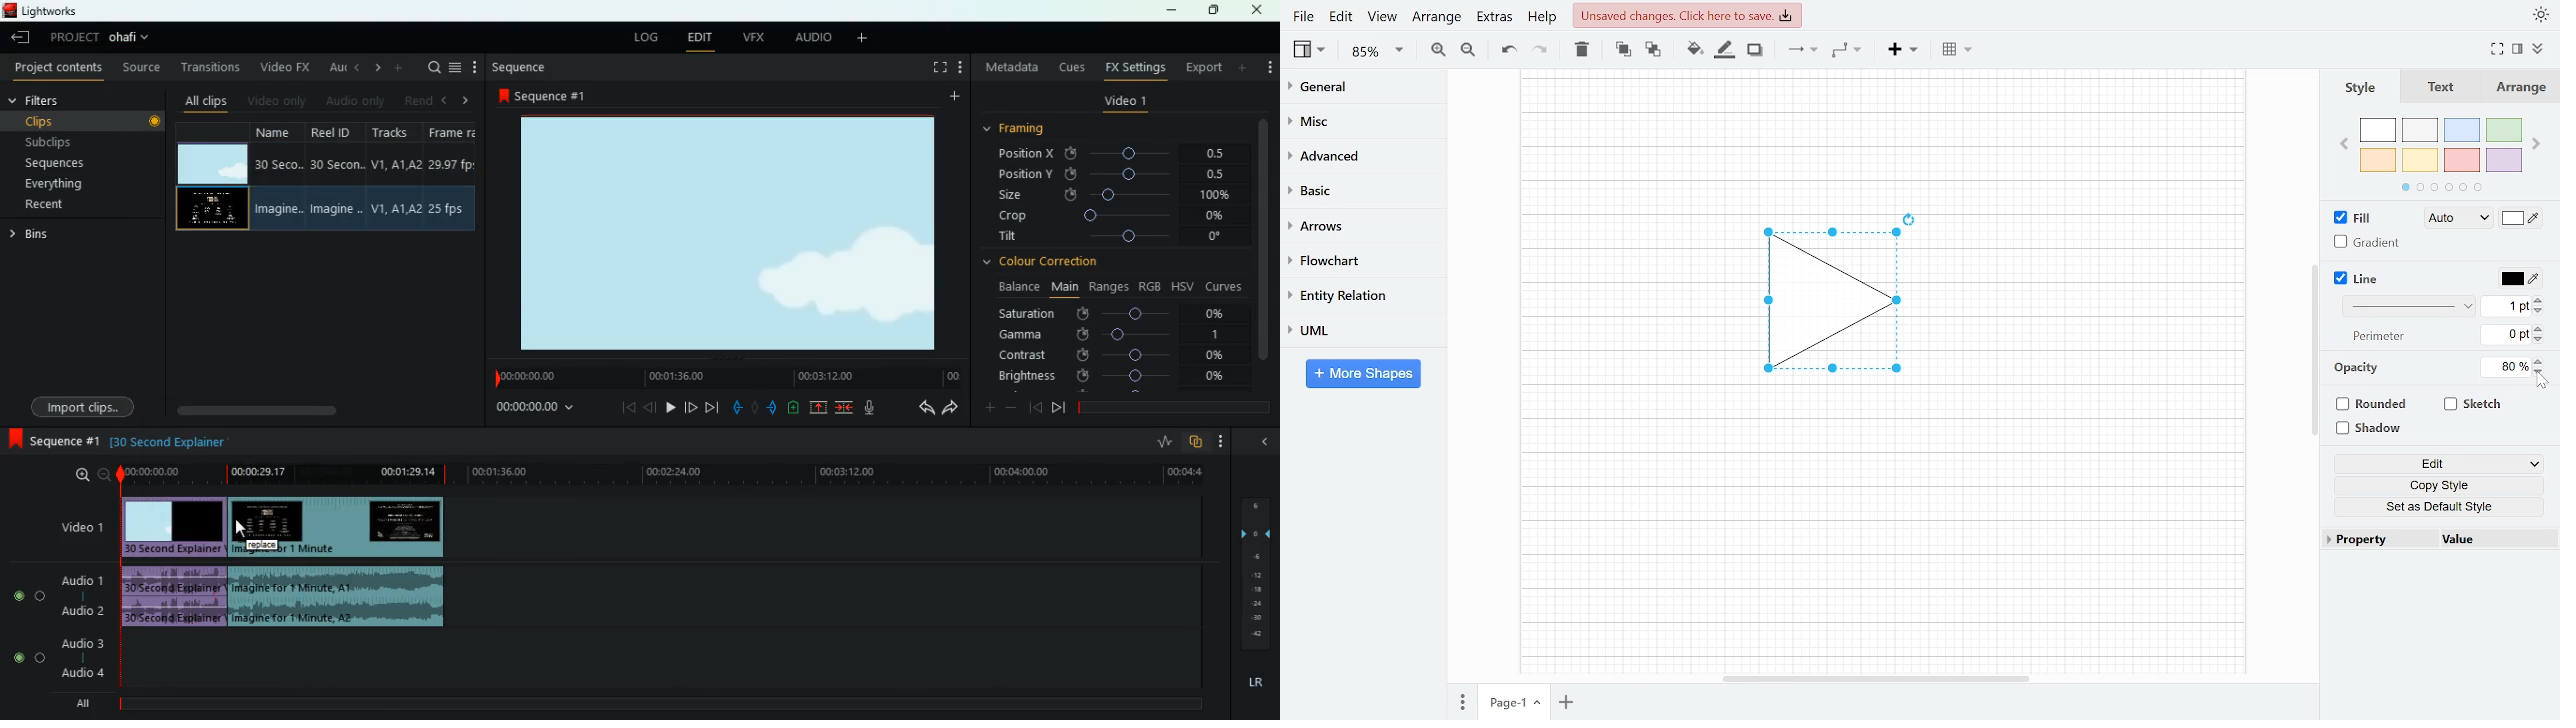 The image size is (2576, 728). I want to click on Set as default style, so click(2442, 506).